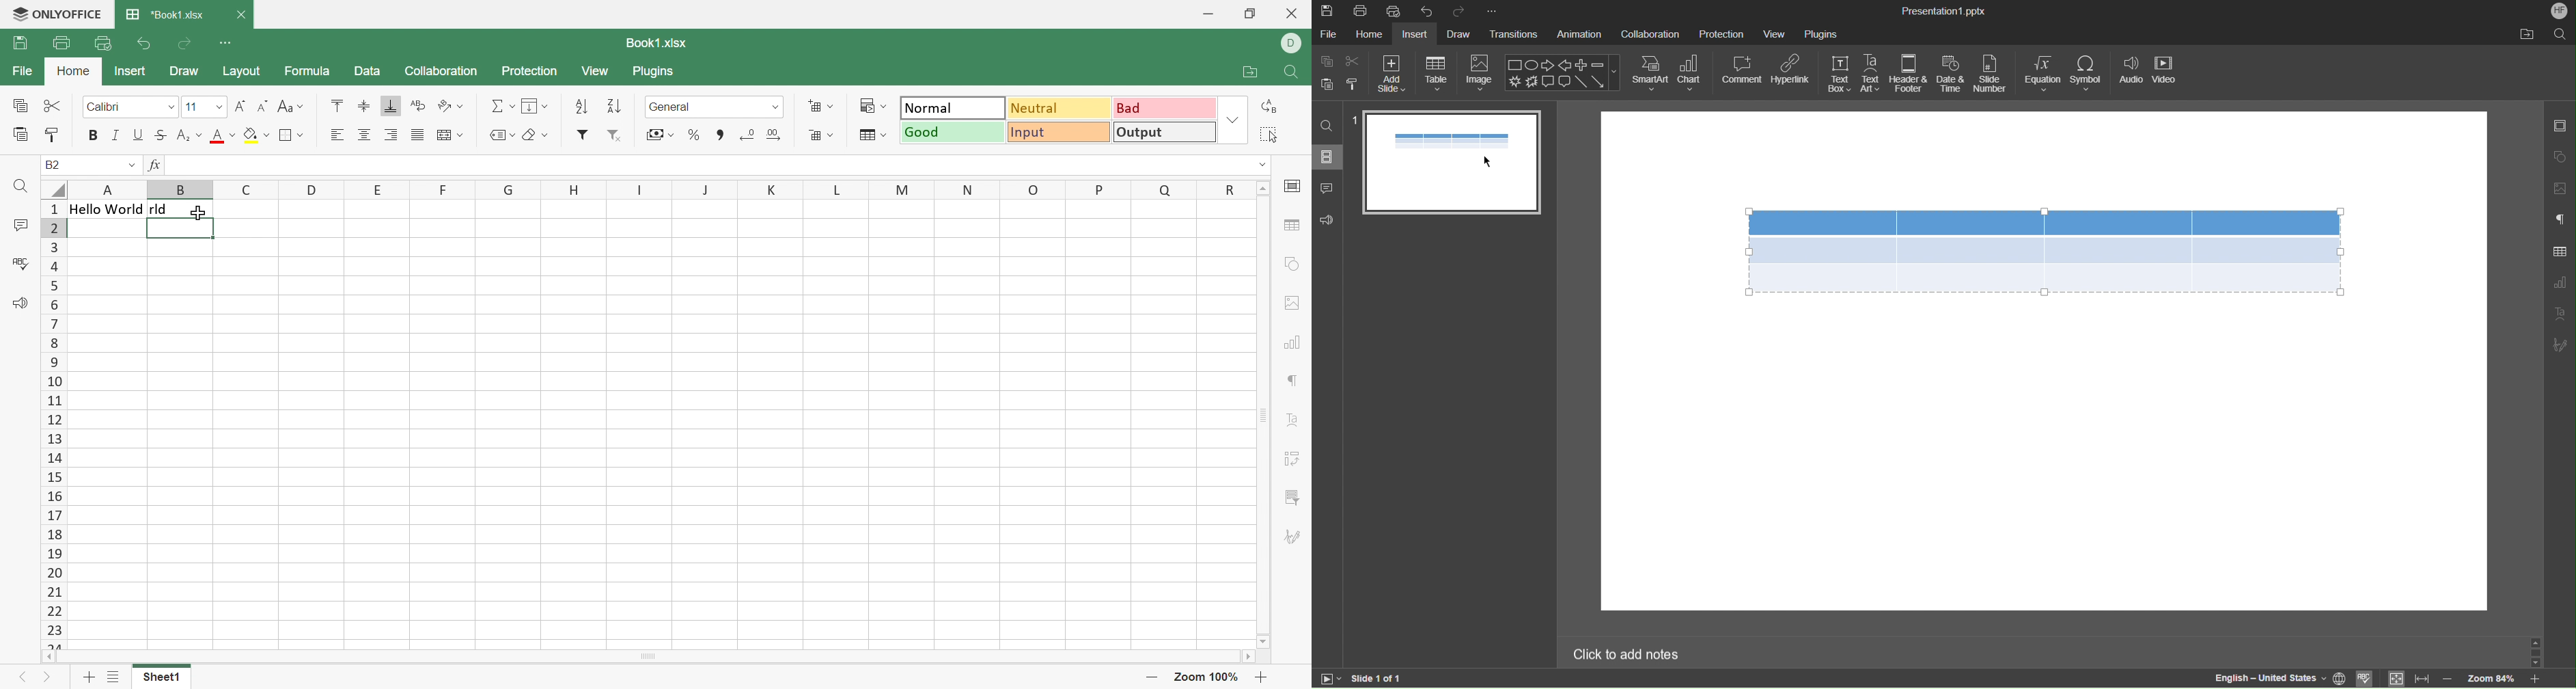  What do you see at coordinates (875, 135) in the screenshot?
I see `Format as table template` at bounding box center [875, 135].